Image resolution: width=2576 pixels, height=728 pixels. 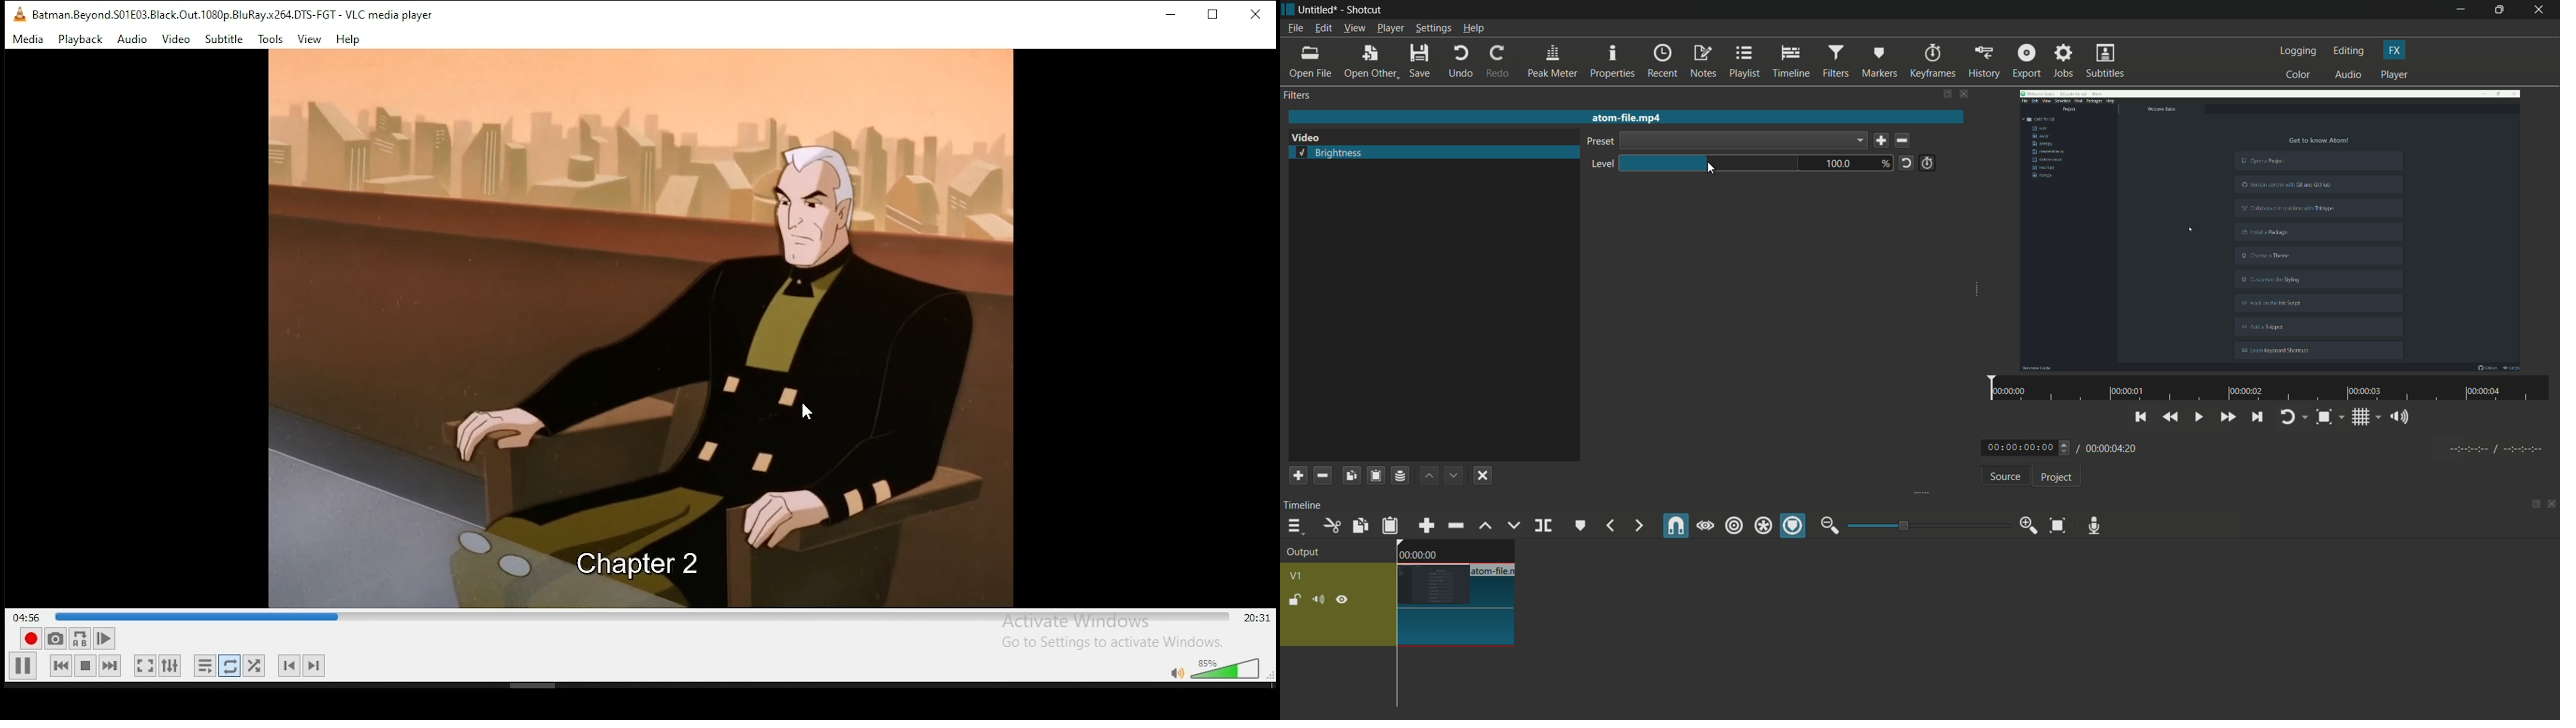 What do you see at coordinates (1354, 28) in the screenshot?
I see `view menu` at bounding box center [1354, 28].